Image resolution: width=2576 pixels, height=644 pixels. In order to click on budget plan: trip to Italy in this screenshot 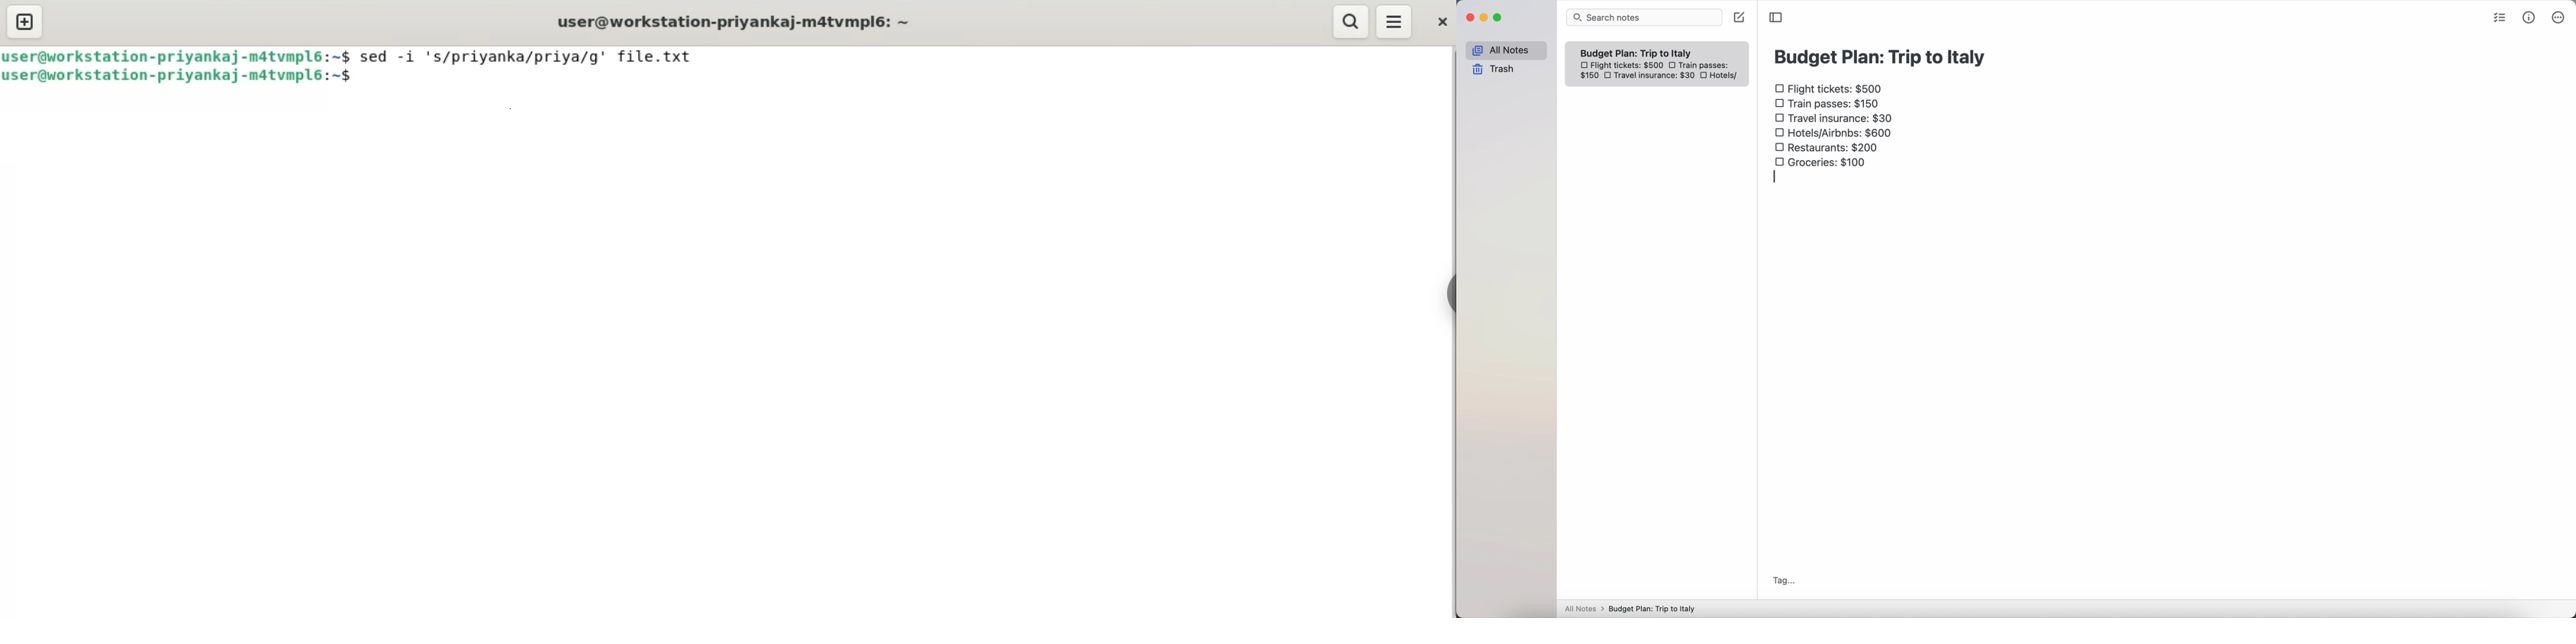, I will do `click(1882, 56)`.